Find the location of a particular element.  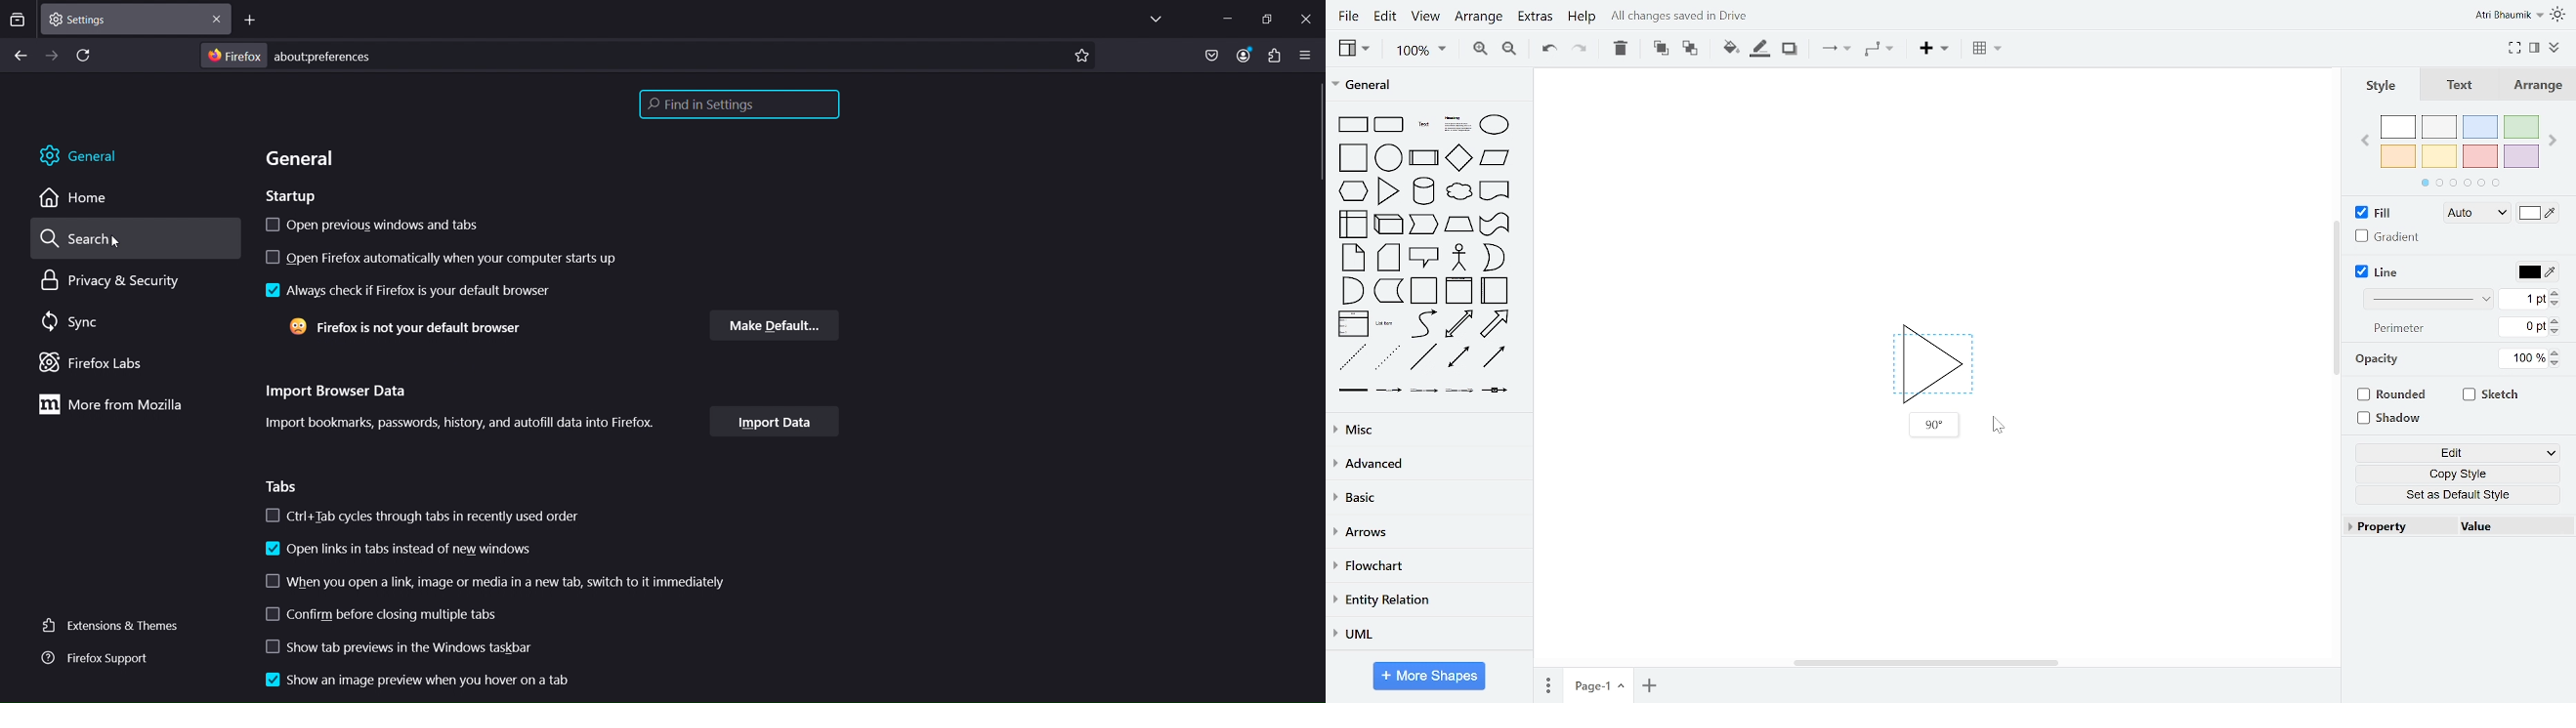

data storage is located at coordinates (1389, 293).